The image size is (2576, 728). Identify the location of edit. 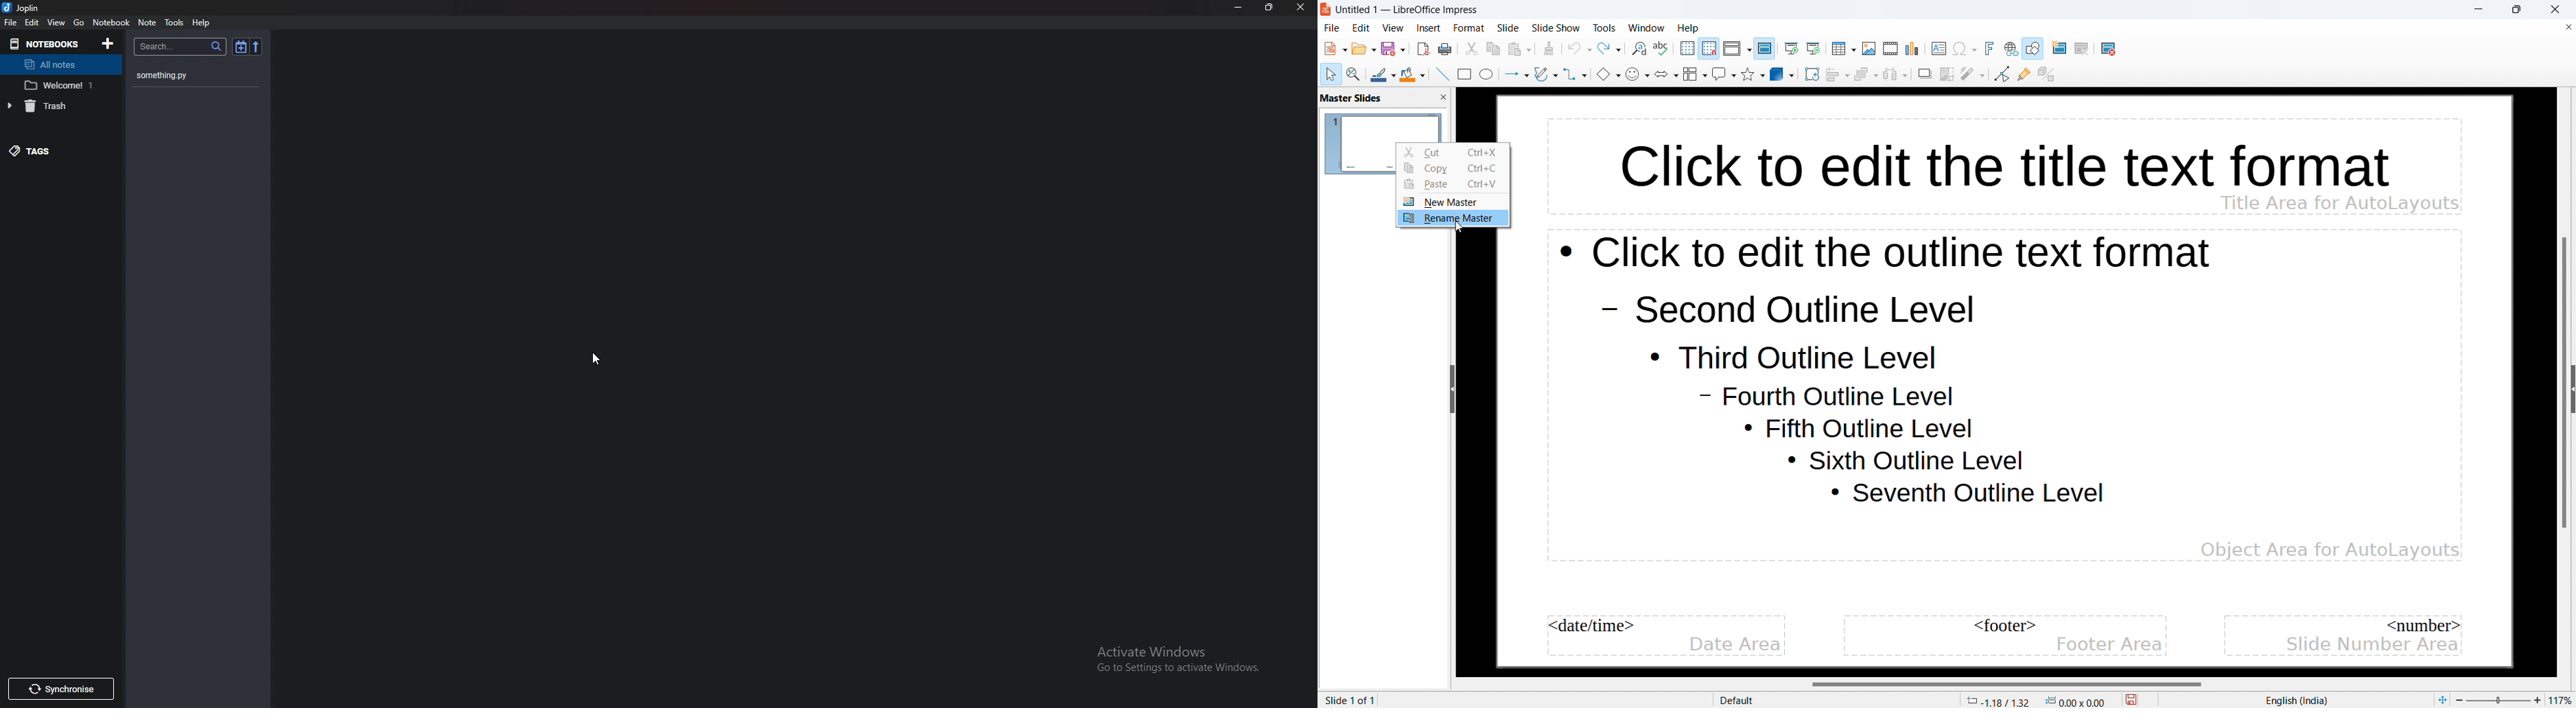
(34, 23).